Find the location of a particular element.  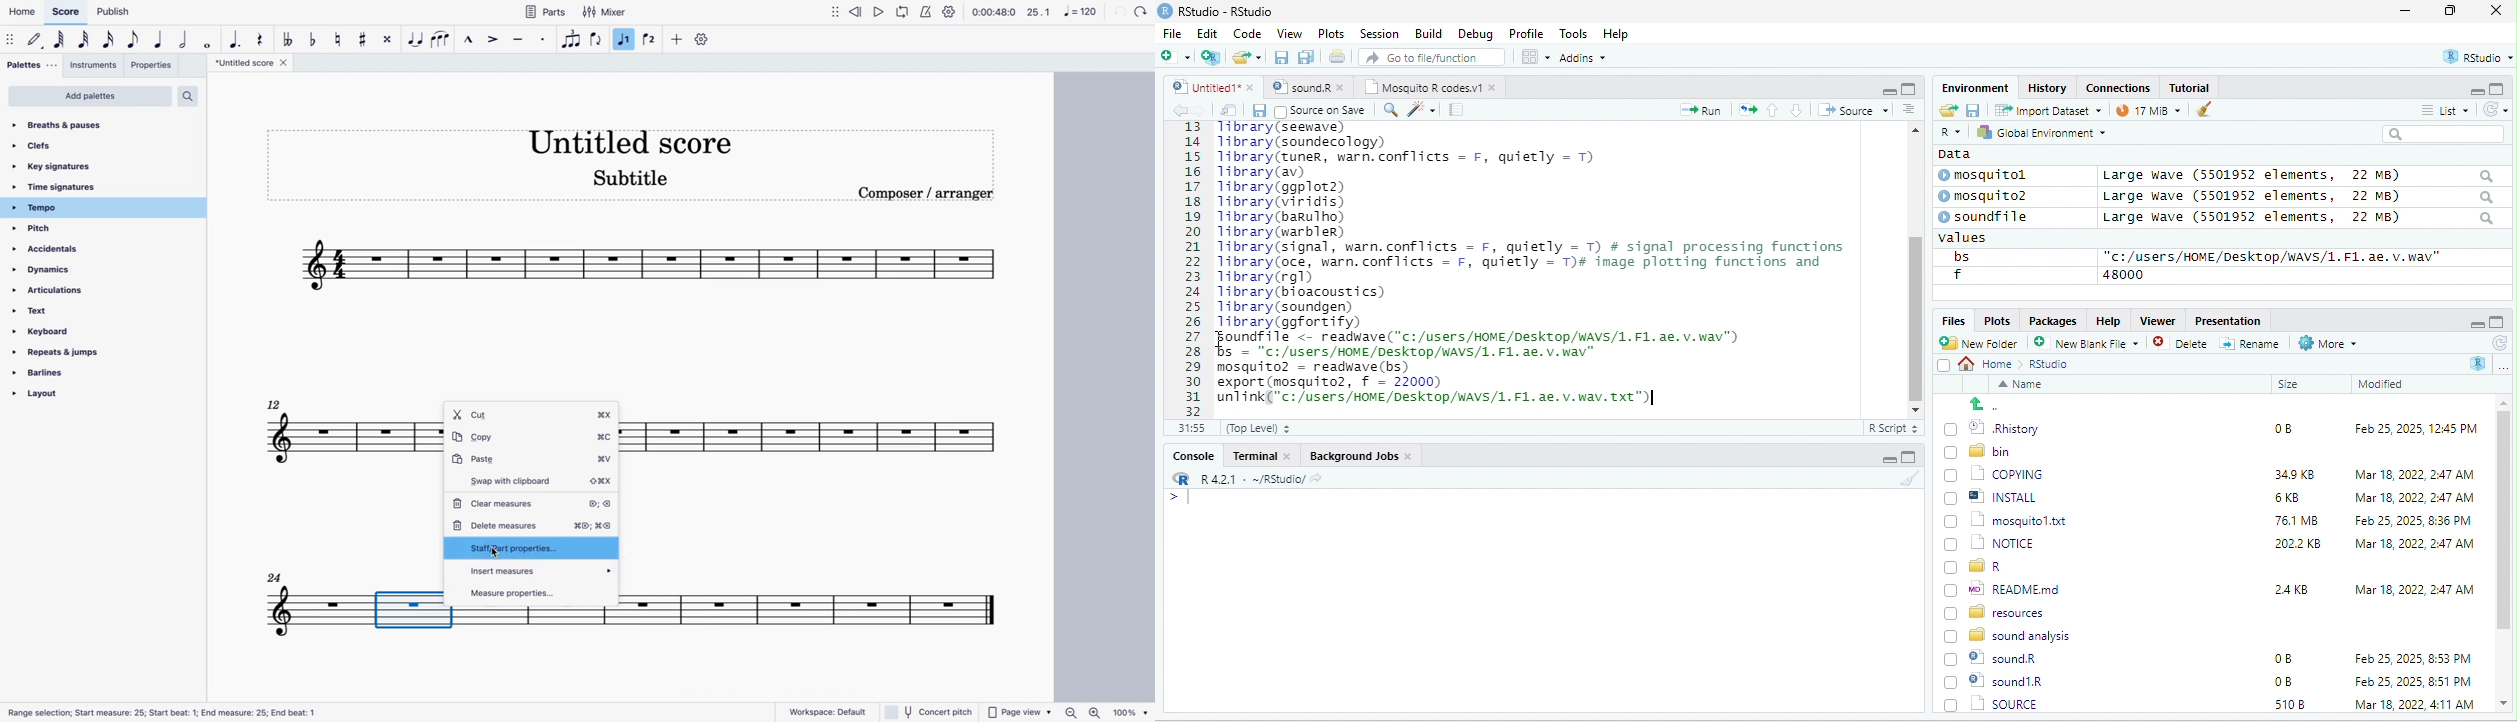

Build is located at coordinates (1429, 33).